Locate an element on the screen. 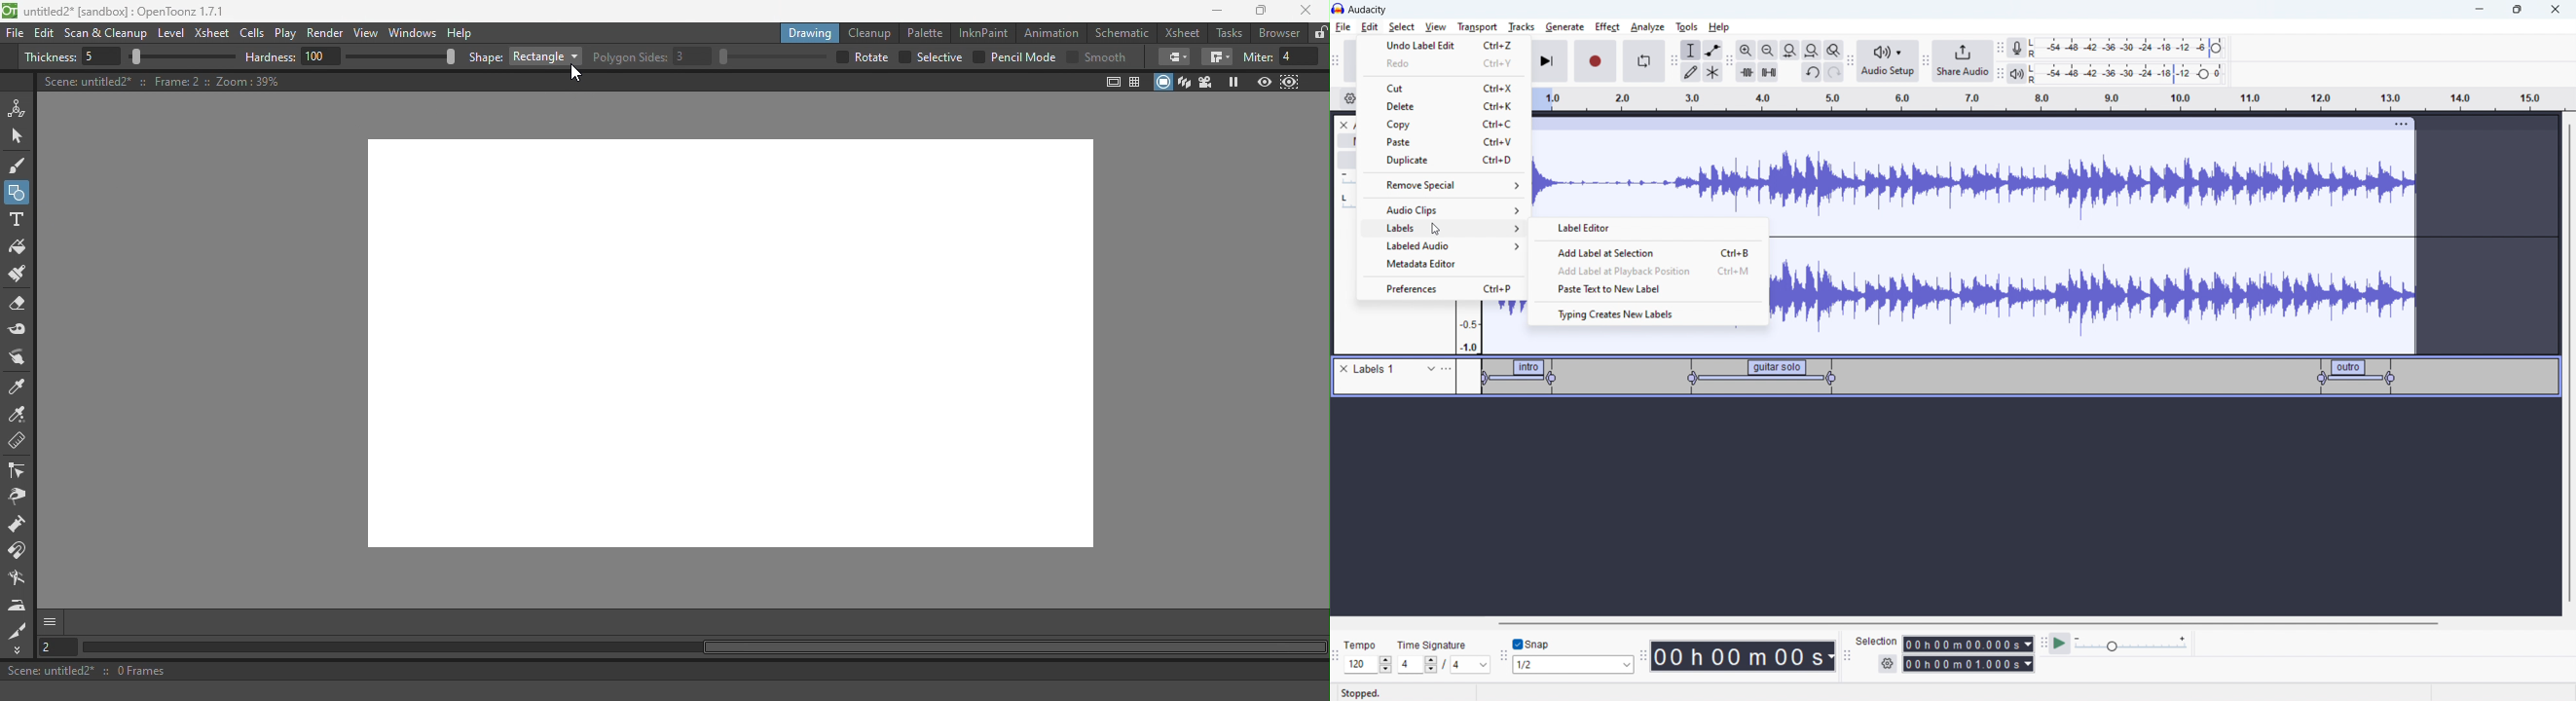  labels options is located at coordinates (1446, 369).